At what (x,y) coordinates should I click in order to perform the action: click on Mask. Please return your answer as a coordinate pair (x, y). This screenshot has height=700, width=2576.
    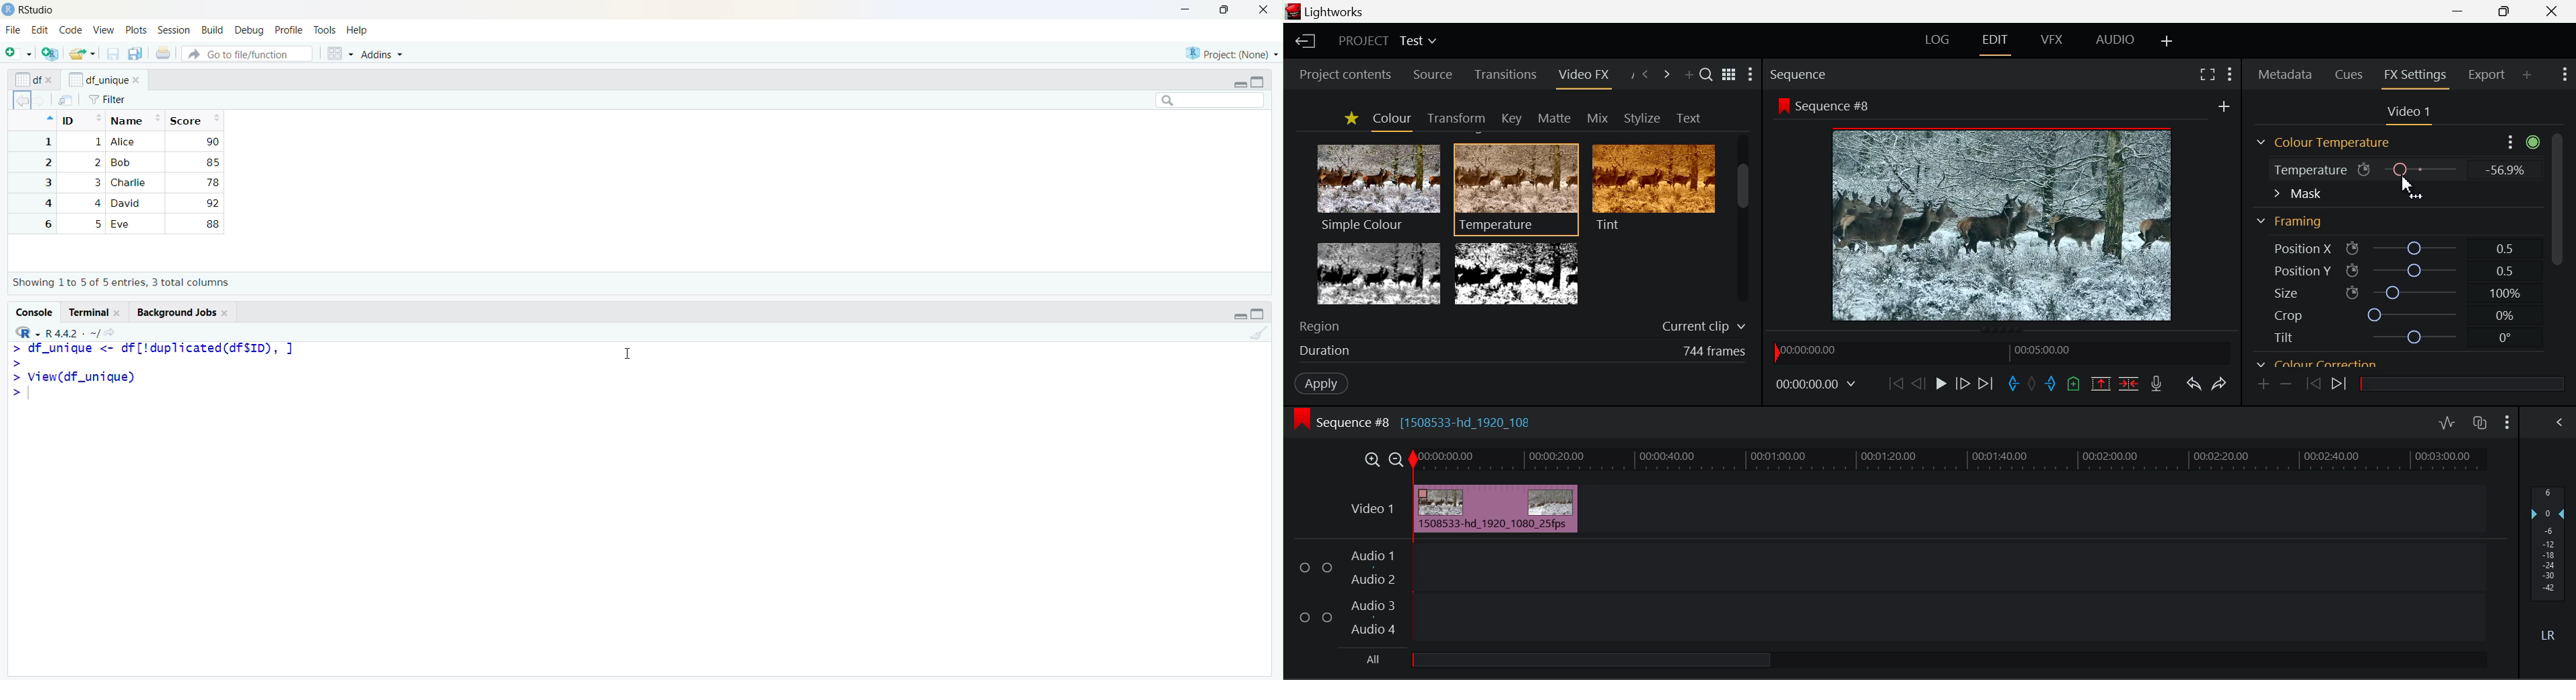
    Looking at the image, I should click on (2298, 195).